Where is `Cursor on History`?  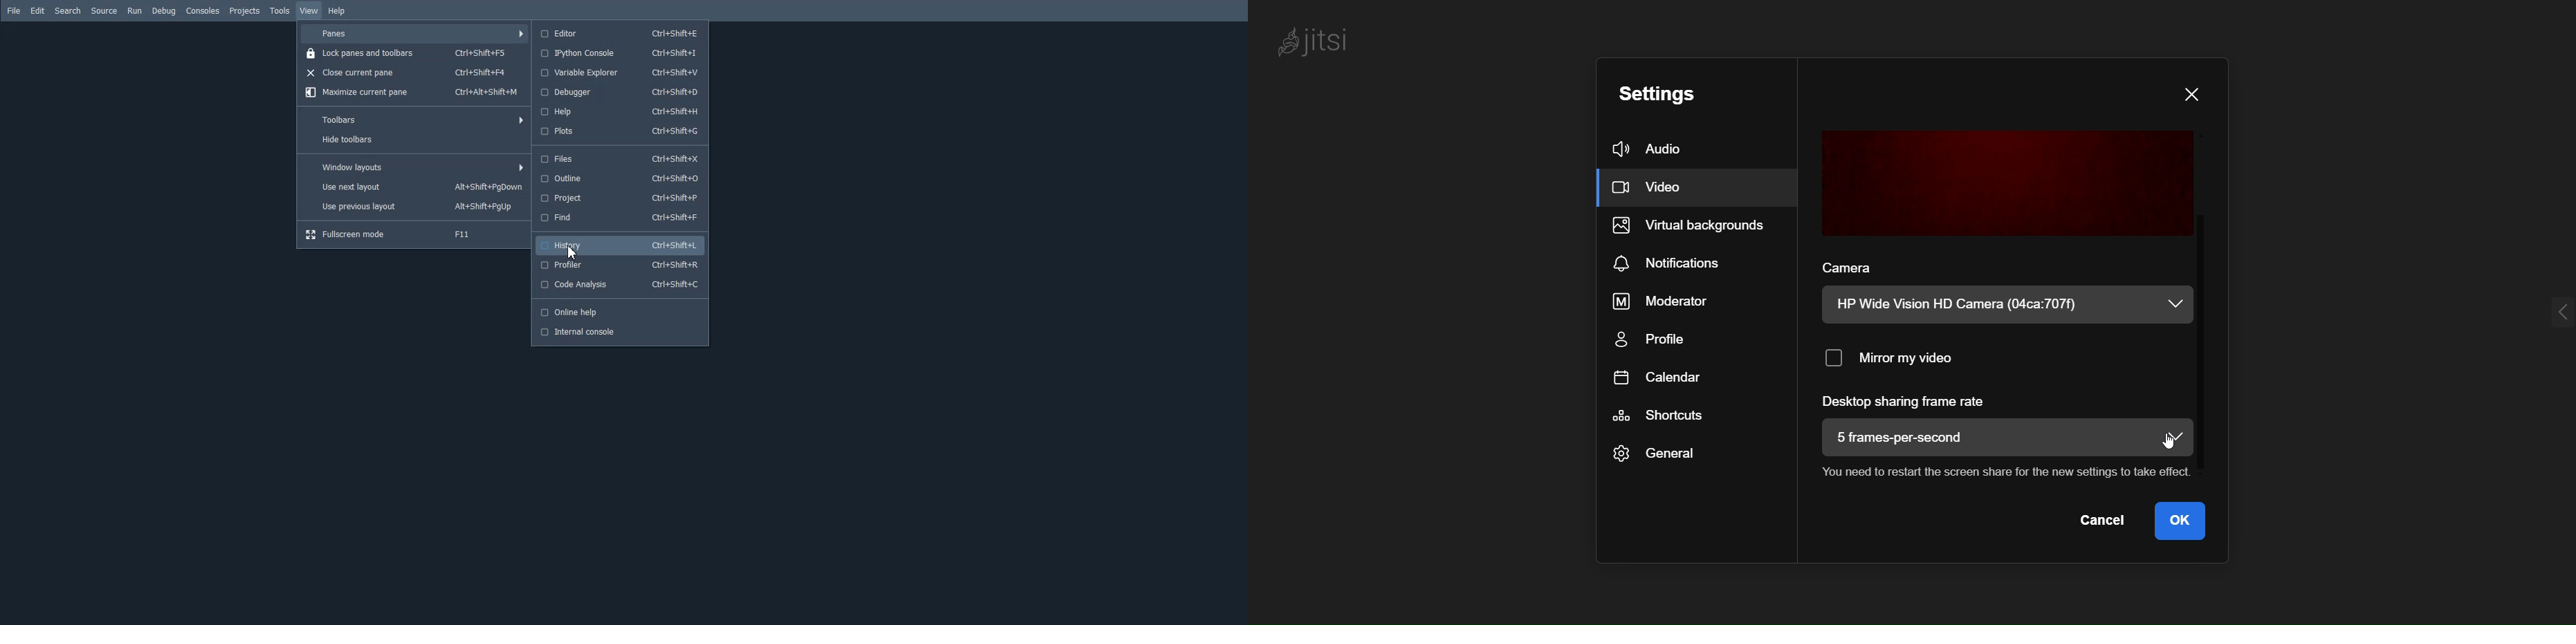 Cursor on History is located at coordinates (575, 254).